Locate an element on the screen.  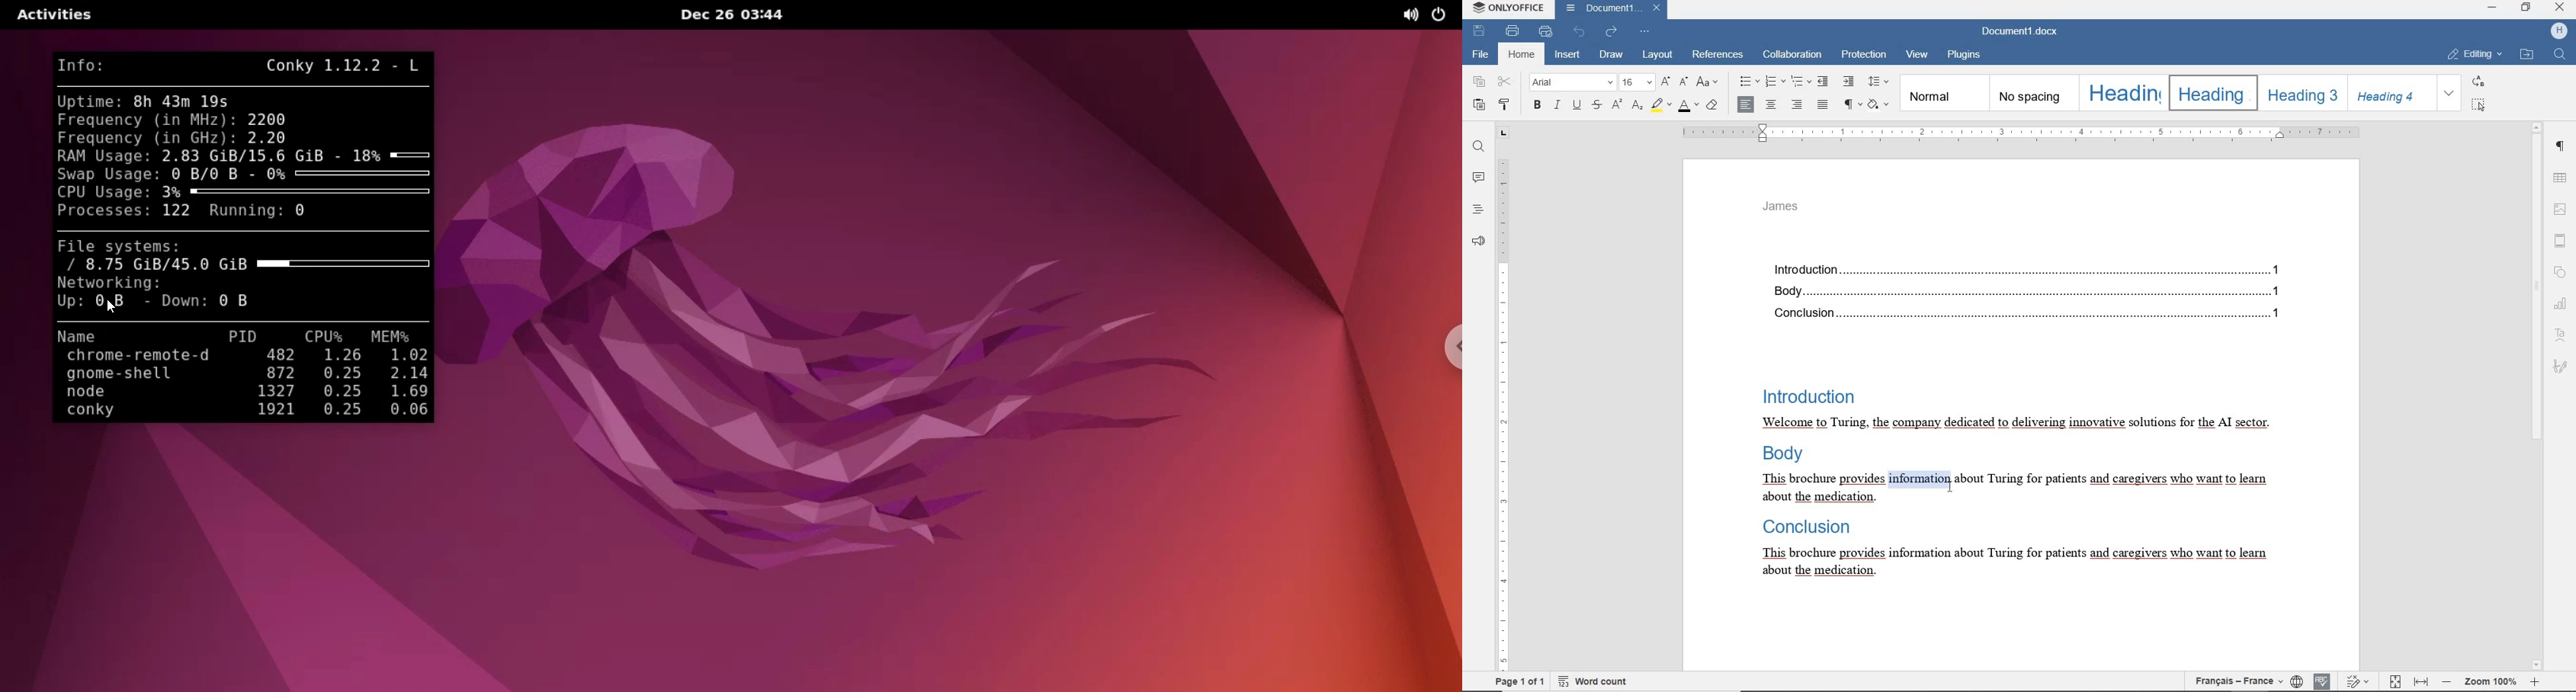
HEADER AND FOOTER is located at coordinates (2560, 240).